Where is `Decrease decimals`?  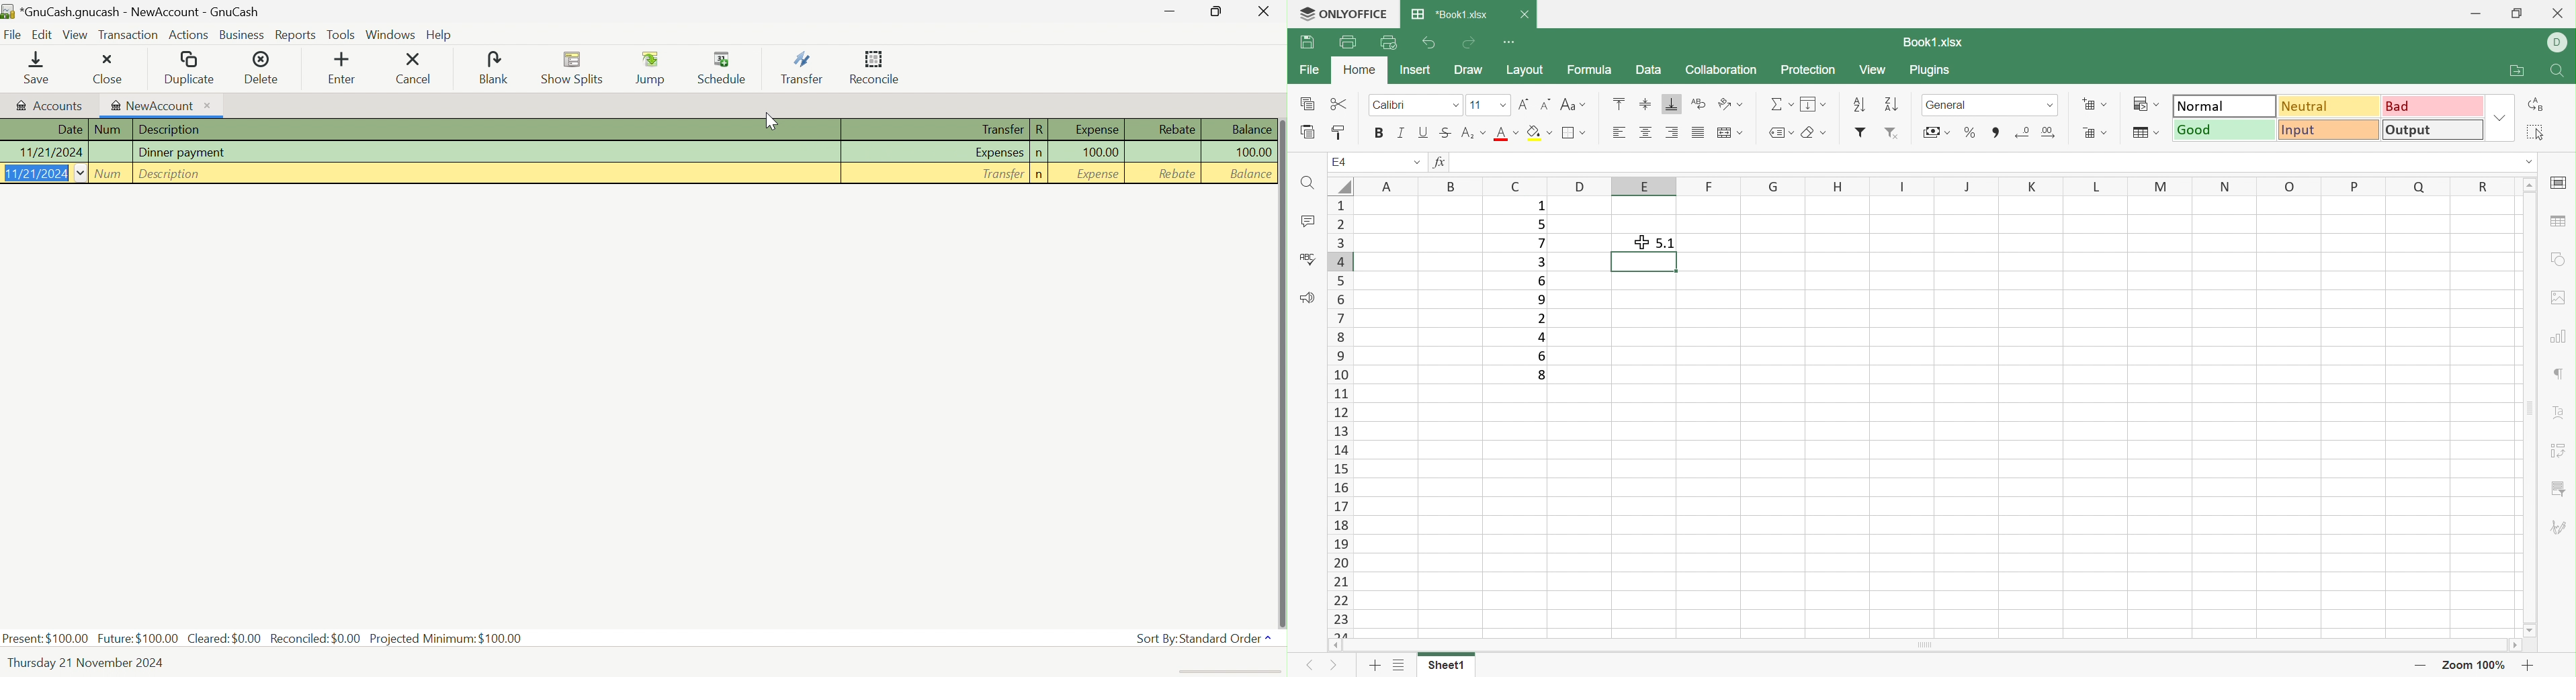
Decrease decimals is located at coordinates (2024, 131).